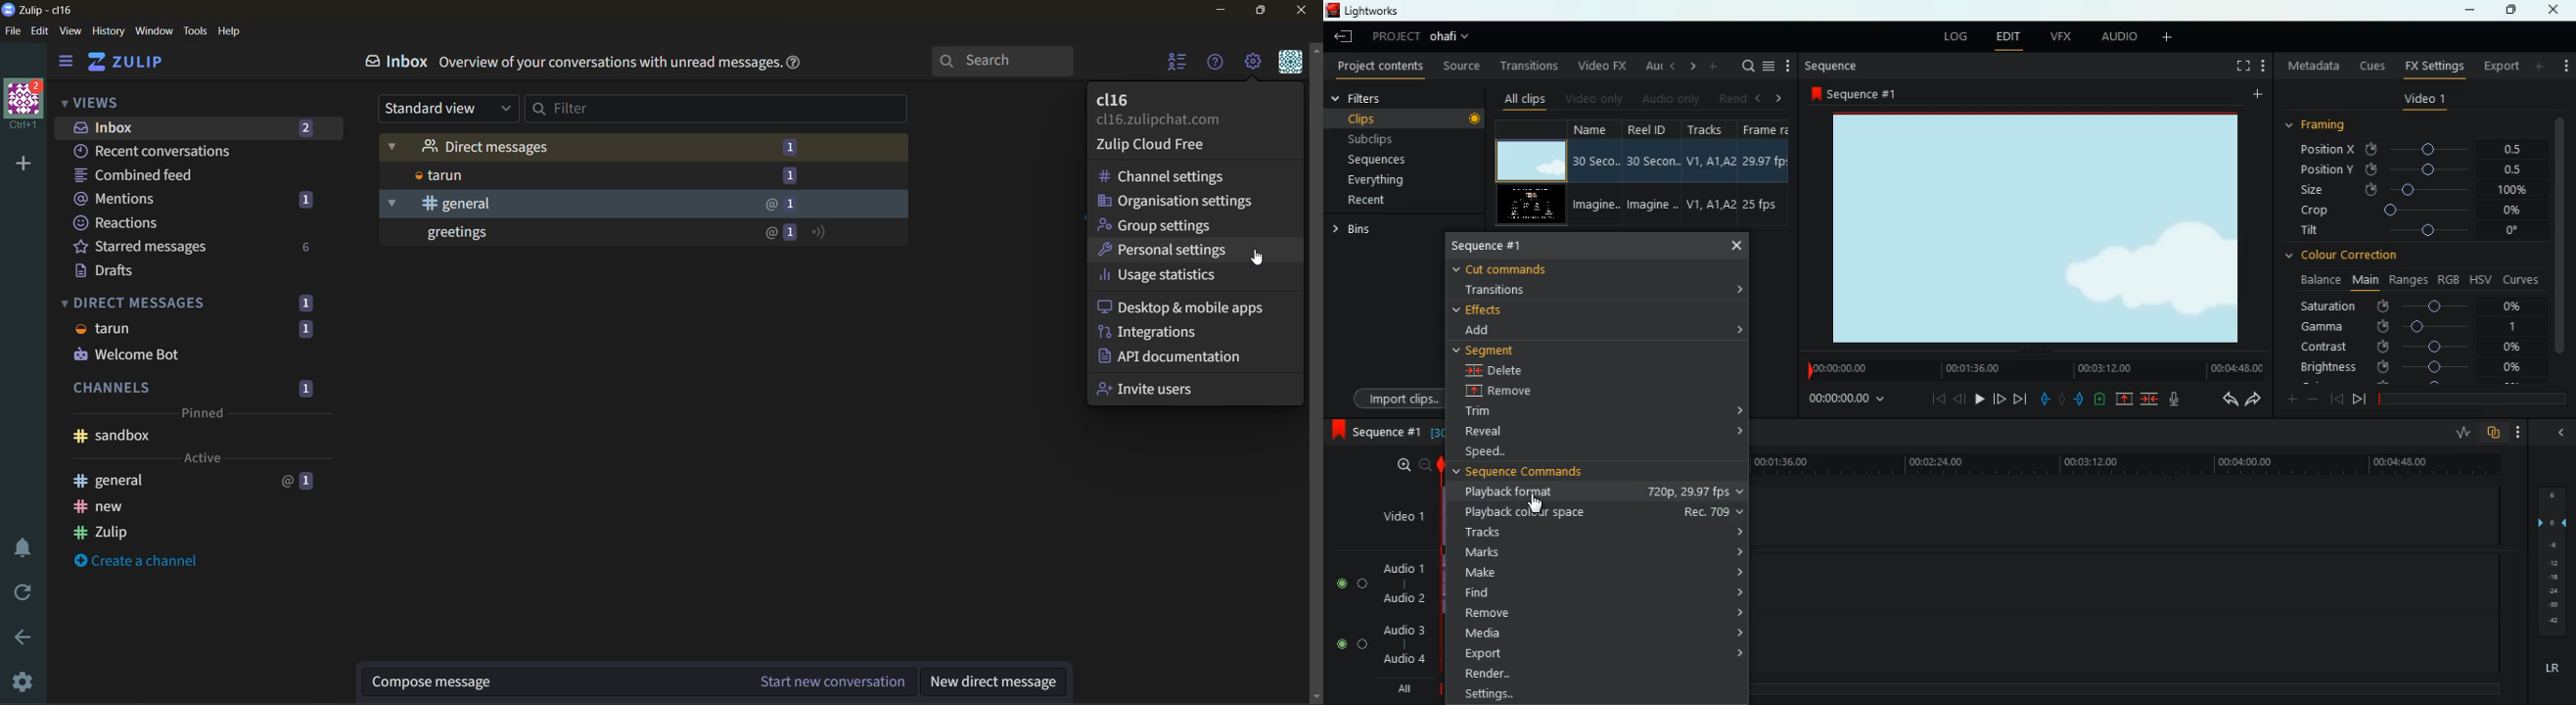 Image resolution: width=2576 pixels, height=728 pixels. I want to click on reveal, so click(1505, 431).